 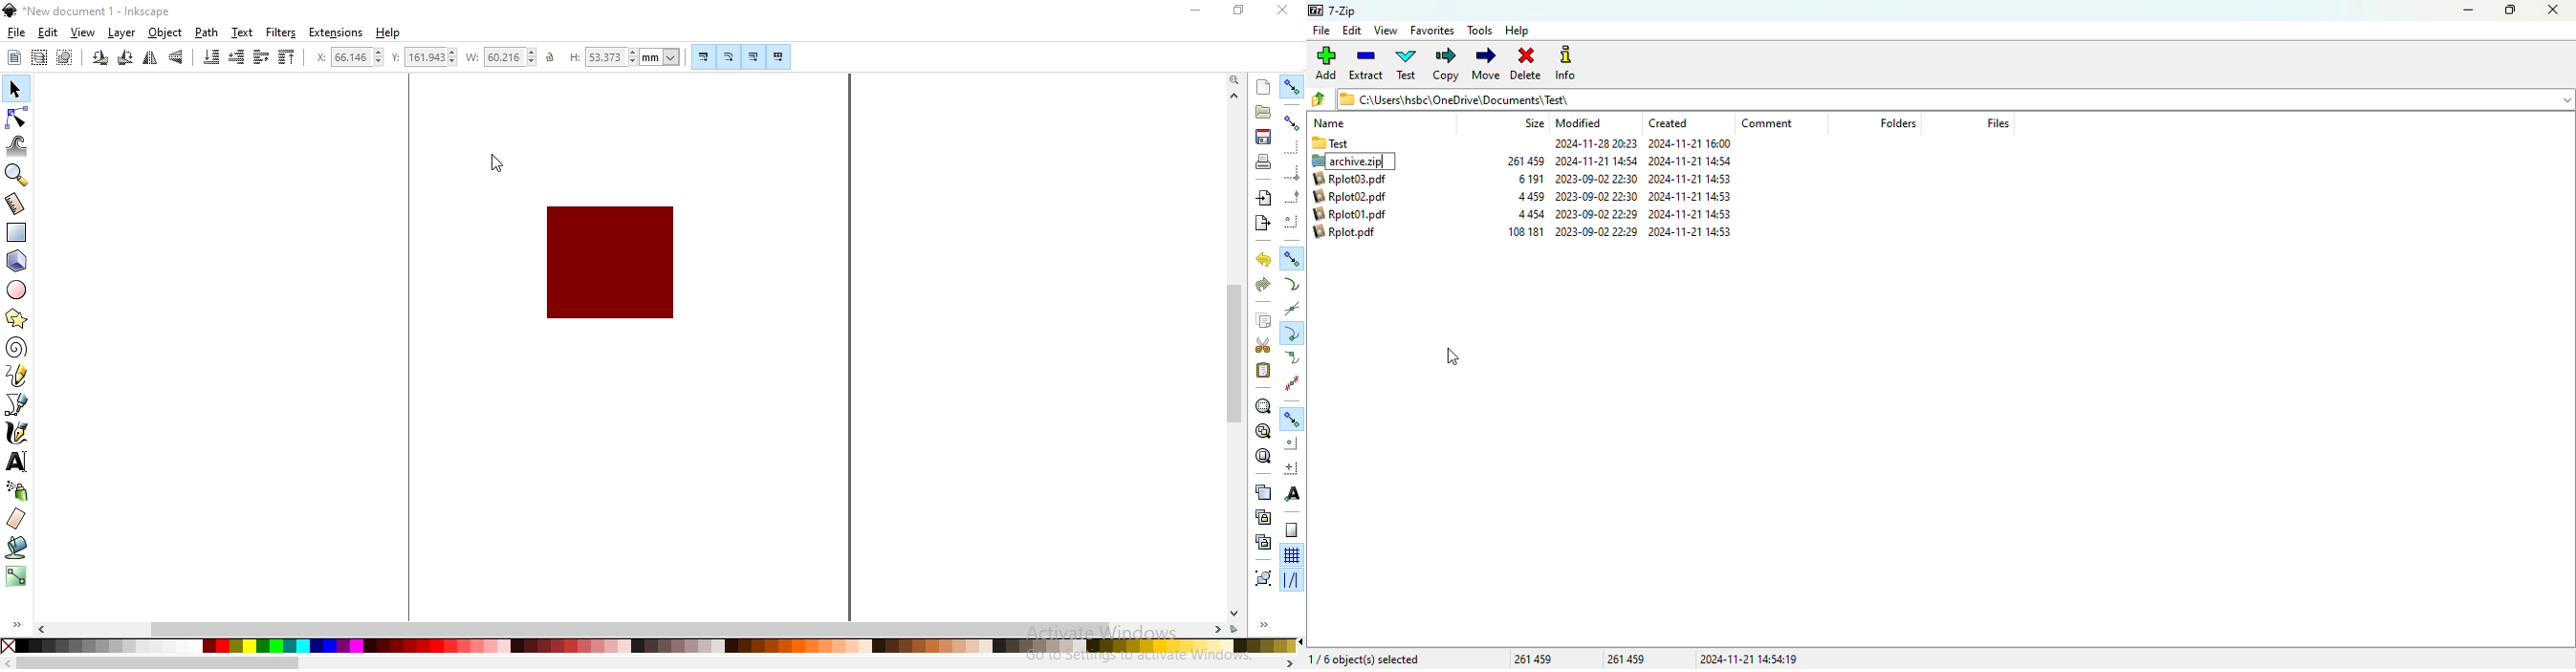 What do you see at coordinates (662, 56) in the screenshot?
I see `mm` at bounding box center [662, 56].